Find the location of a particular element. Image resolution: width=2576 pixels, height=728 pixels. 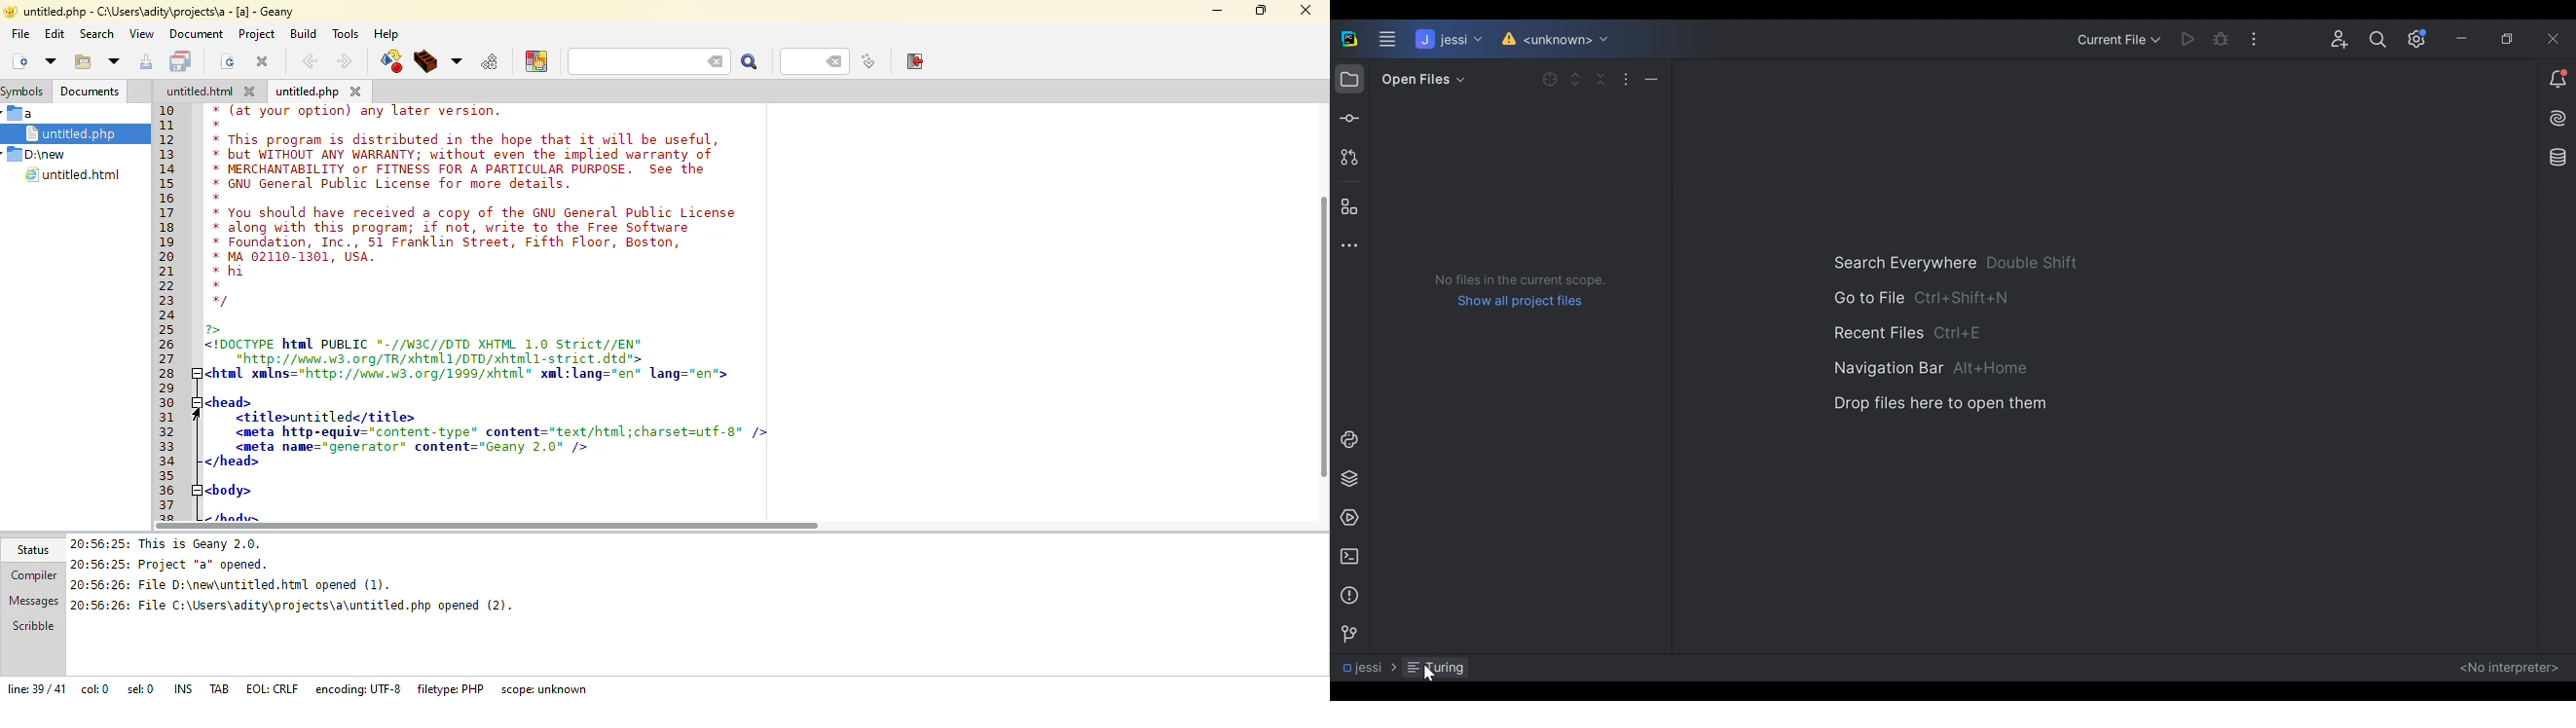

Current File is located at coordinates (2120, 39).